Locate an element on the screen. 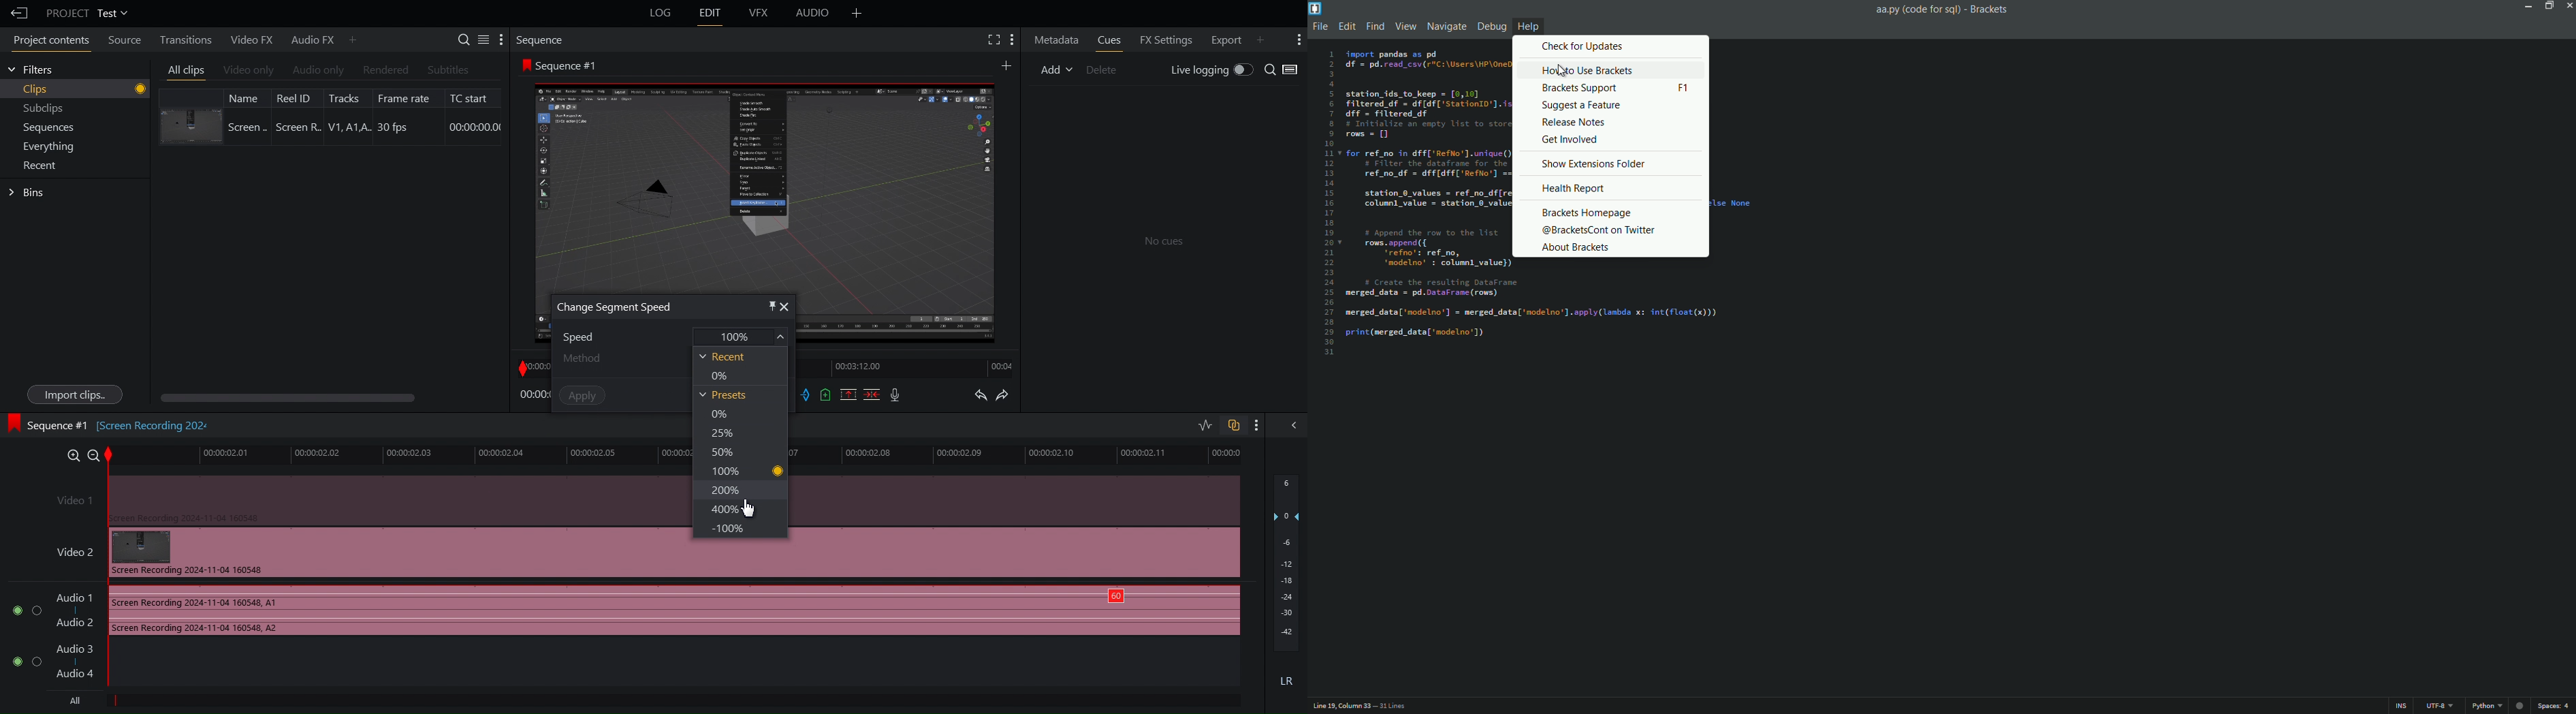 The width and height of the screenshot is (2576, 728). Import clips is located at coordinates (74, 394).